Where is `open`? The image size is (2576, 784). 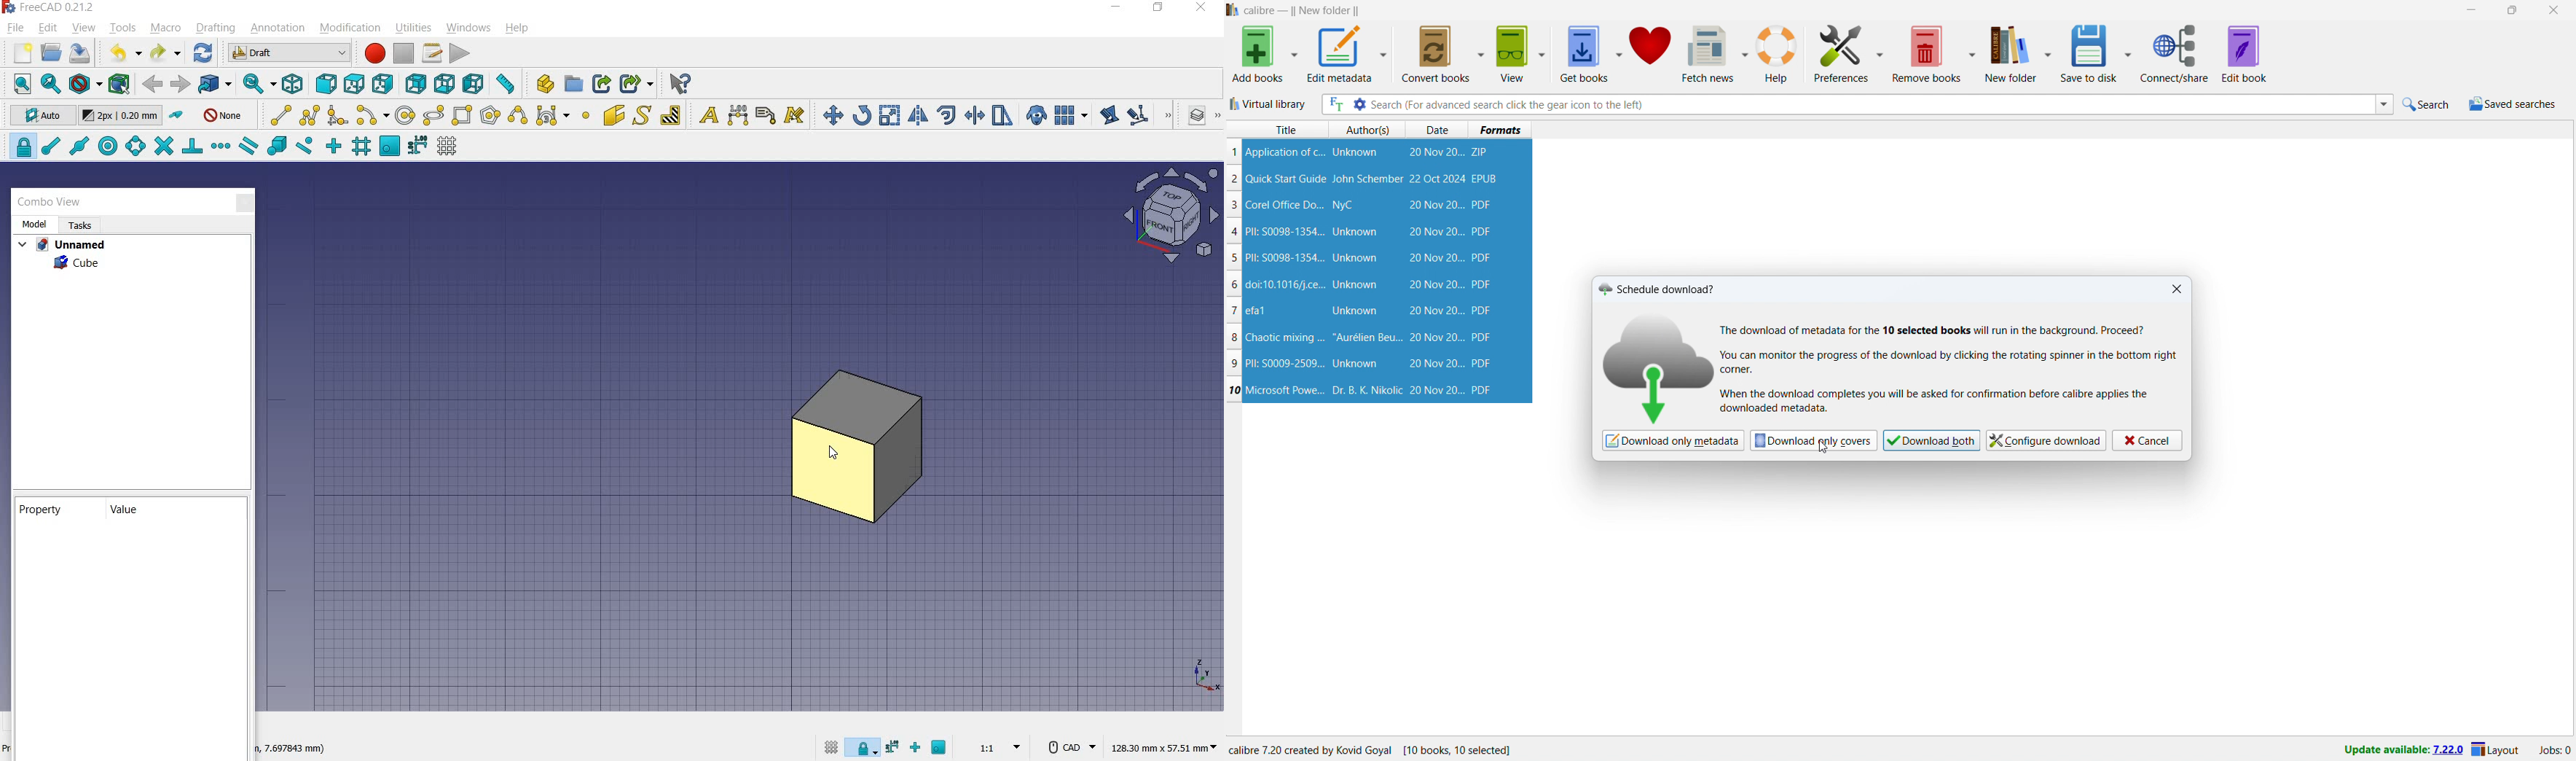 open is located at coordinates (53, 53).